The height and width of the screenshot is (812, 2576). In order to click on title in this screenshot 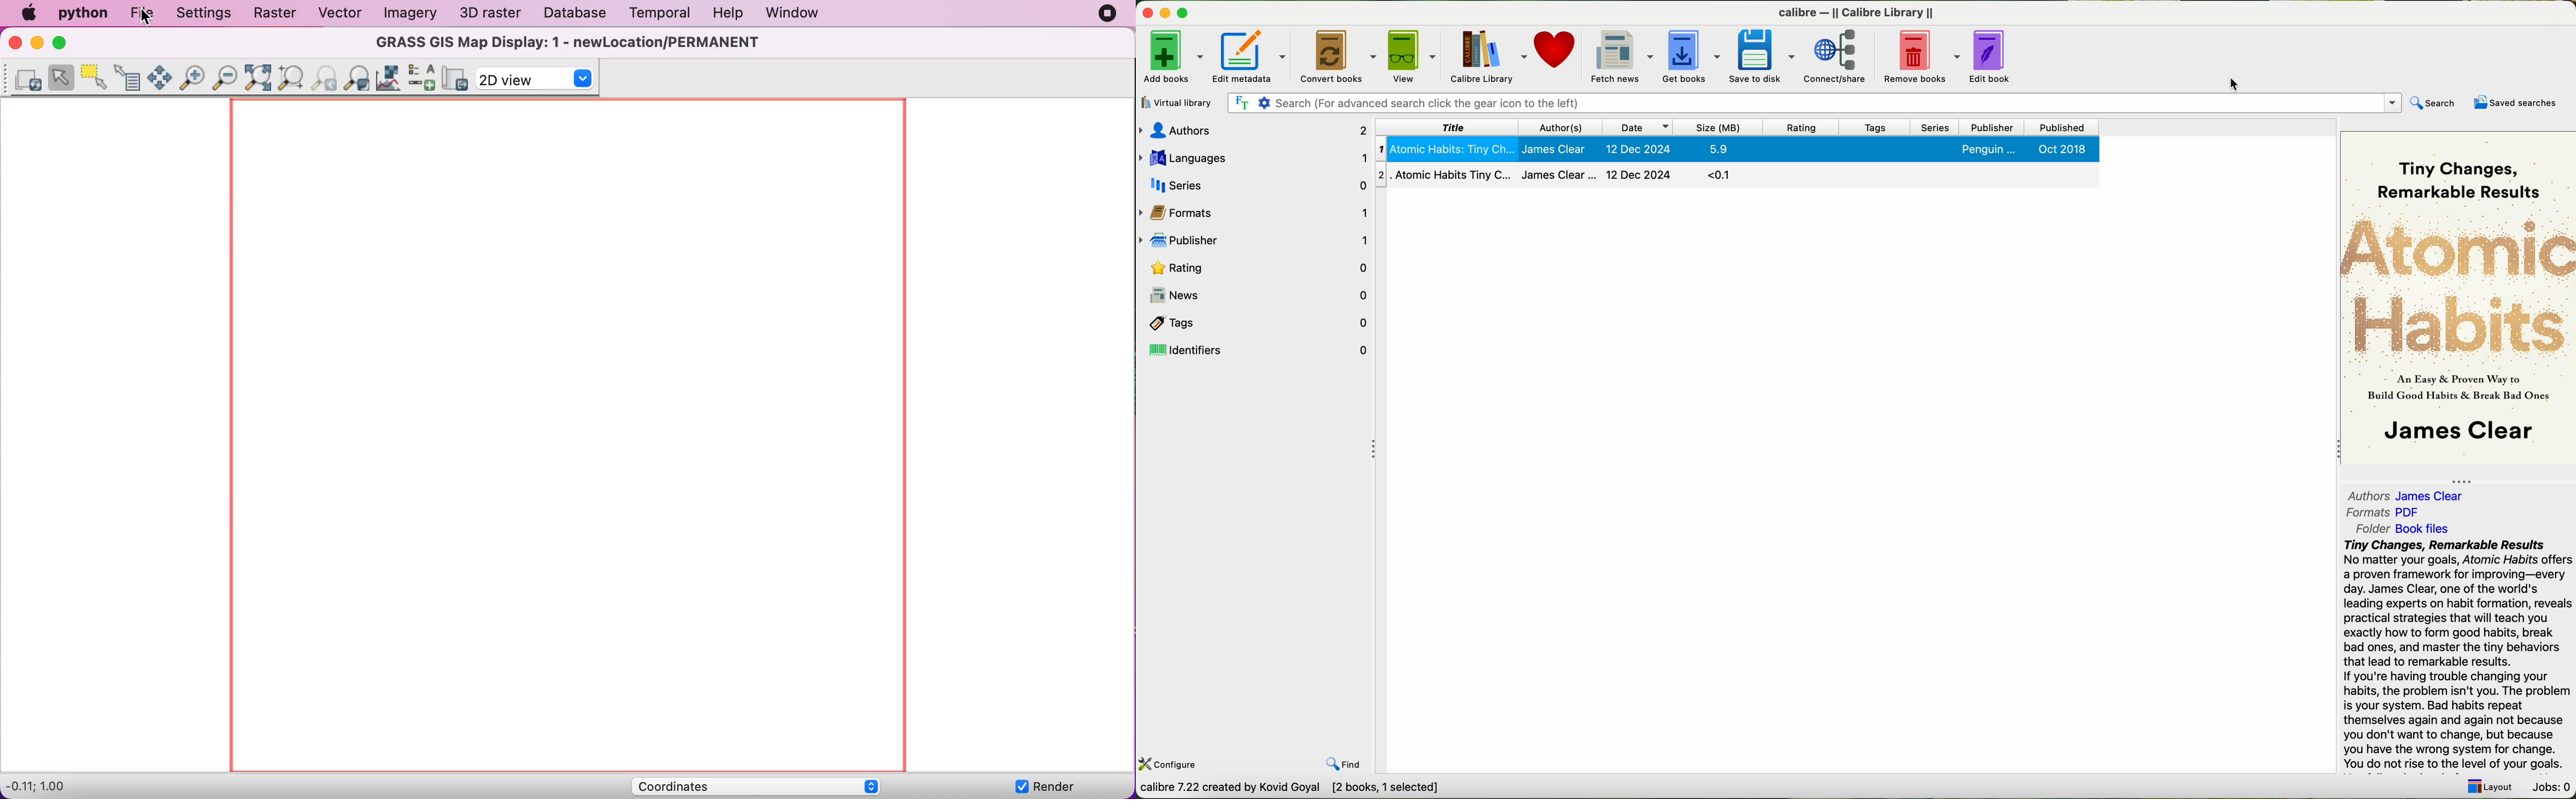, I will do `click(1448, 126)`.